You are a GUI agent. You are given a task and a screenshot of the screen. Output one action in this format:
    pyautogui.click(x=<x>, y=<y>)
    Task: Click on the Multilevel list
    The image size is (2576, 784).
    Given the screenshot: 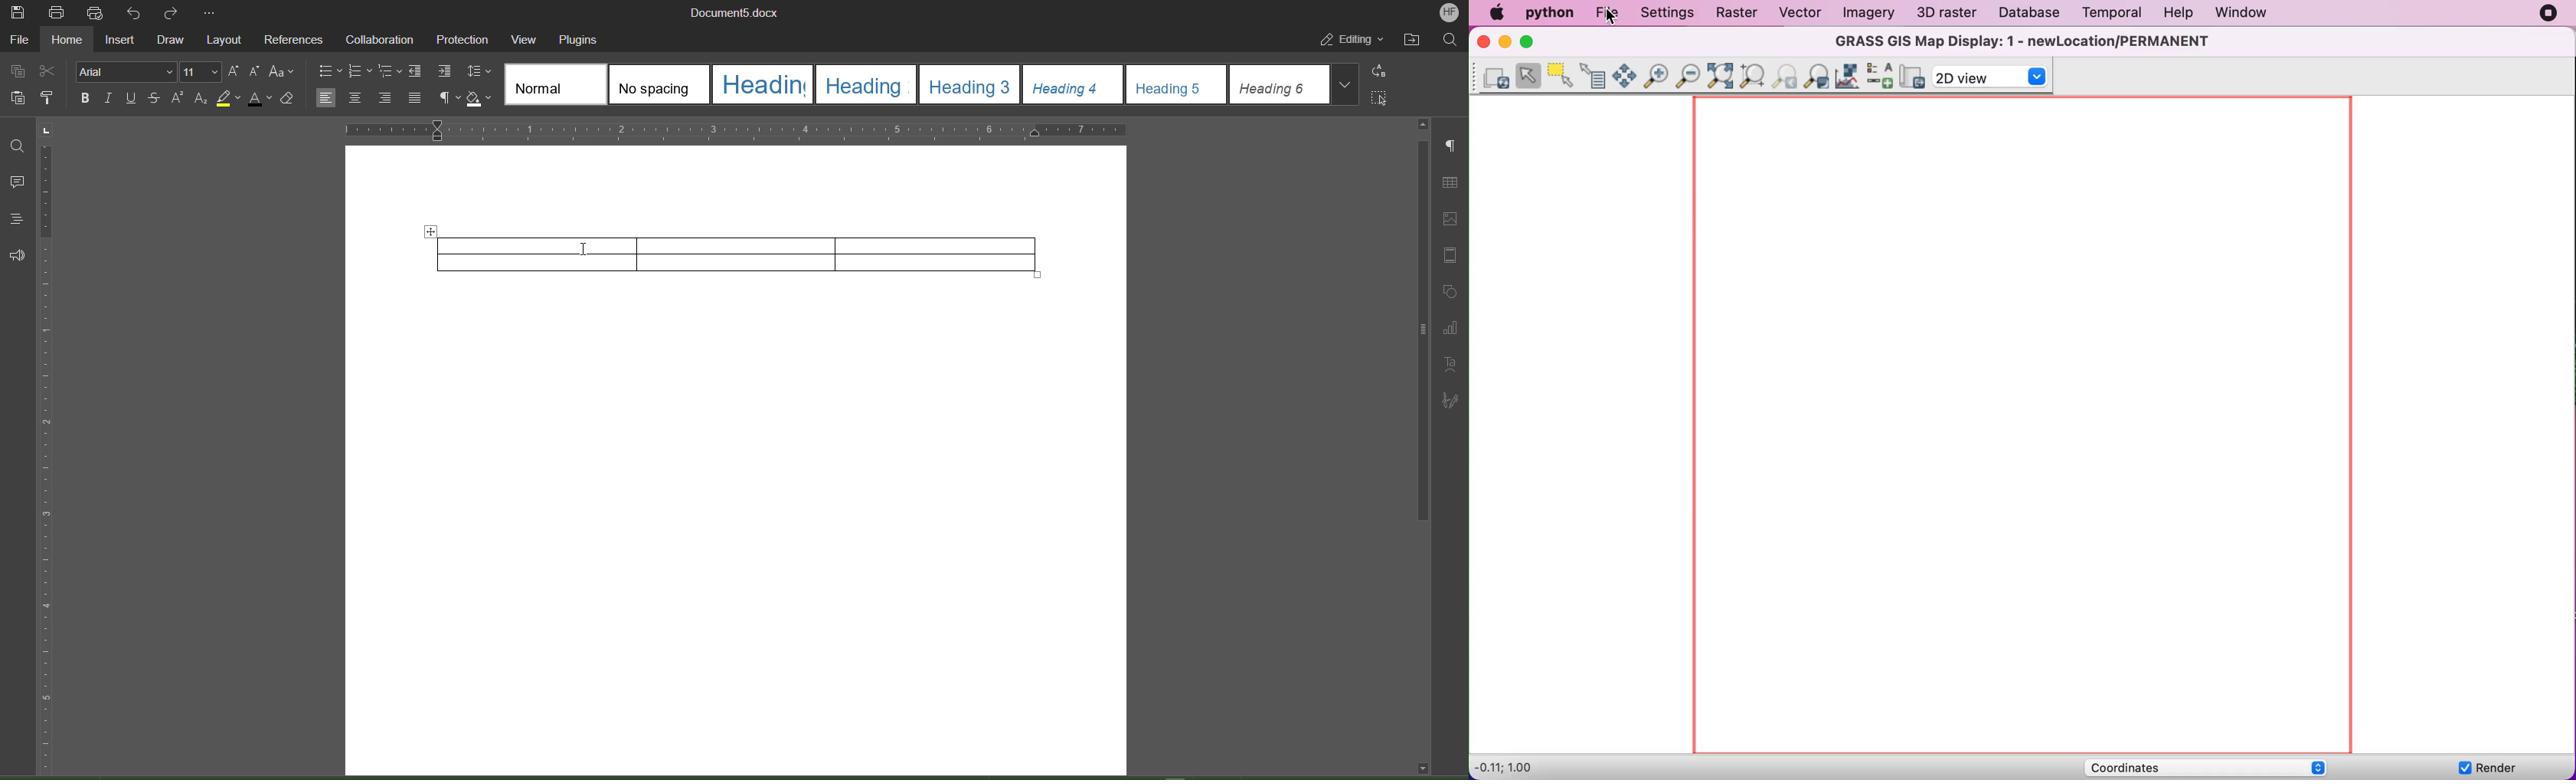 What is the action you would take?
    pyautogui.click(x=391, y=72)
    